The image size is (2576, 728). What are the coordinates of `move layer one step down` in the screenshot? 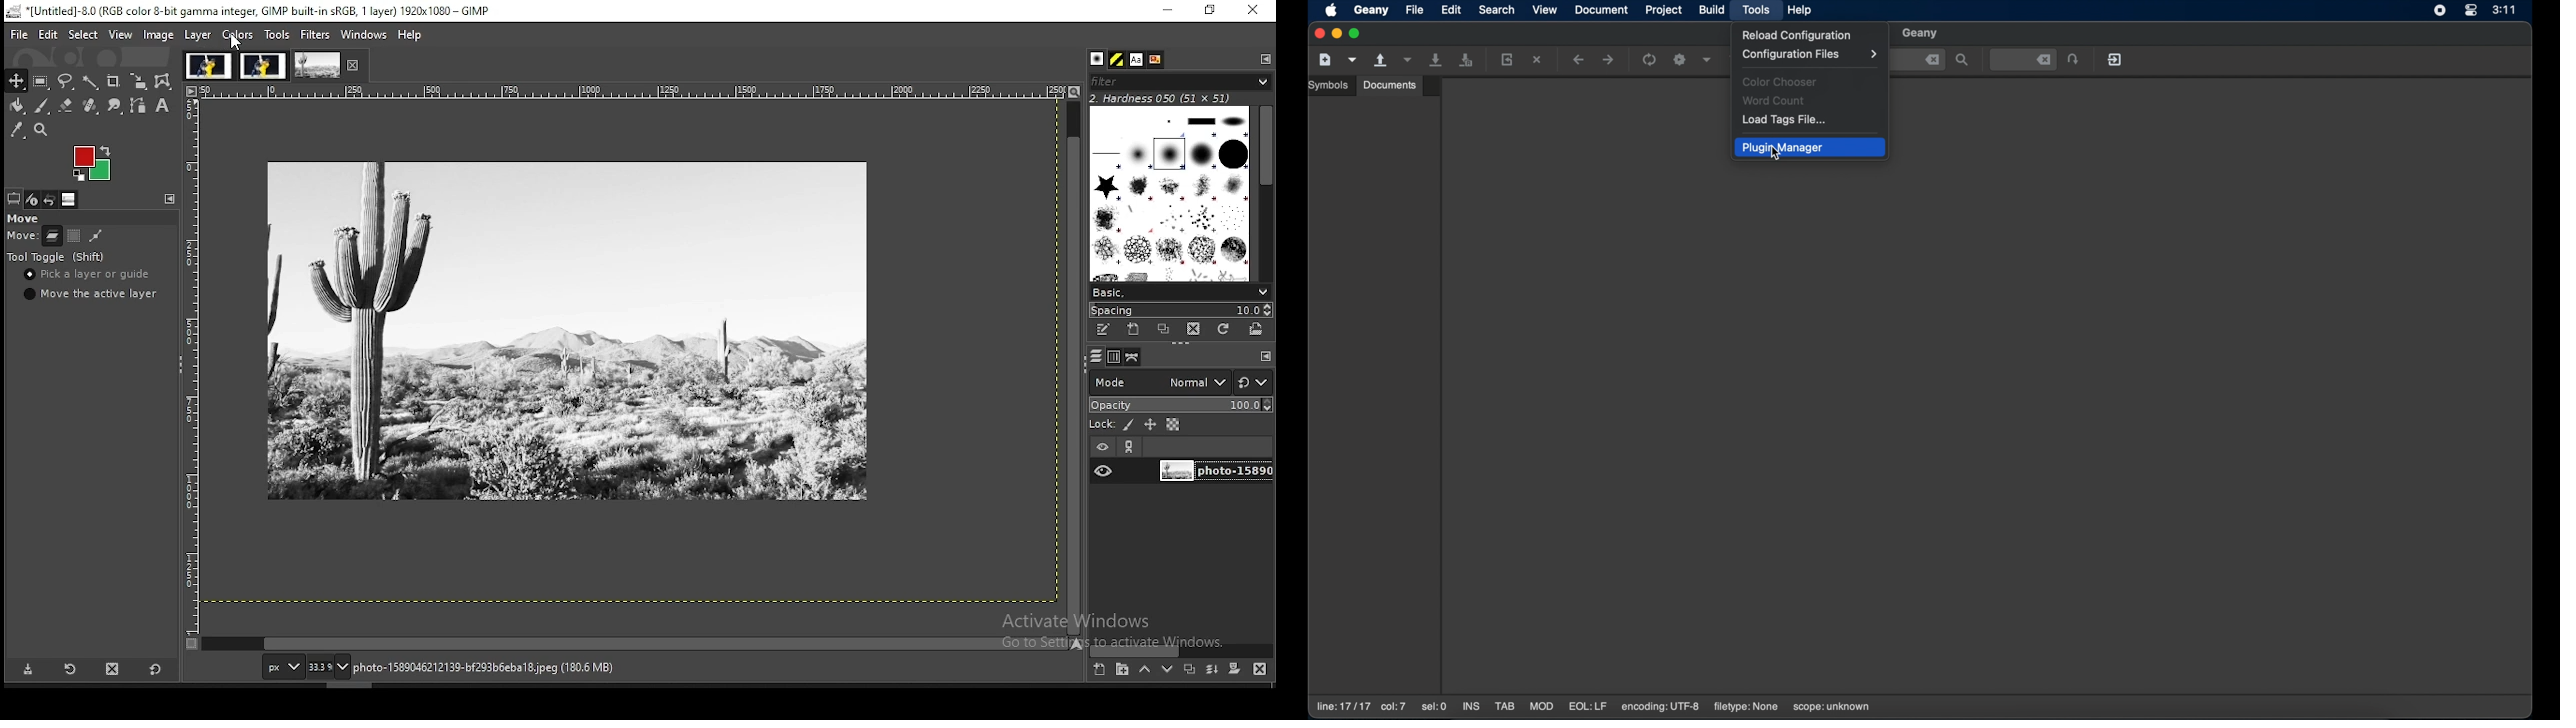 It's located at (1167, 669).